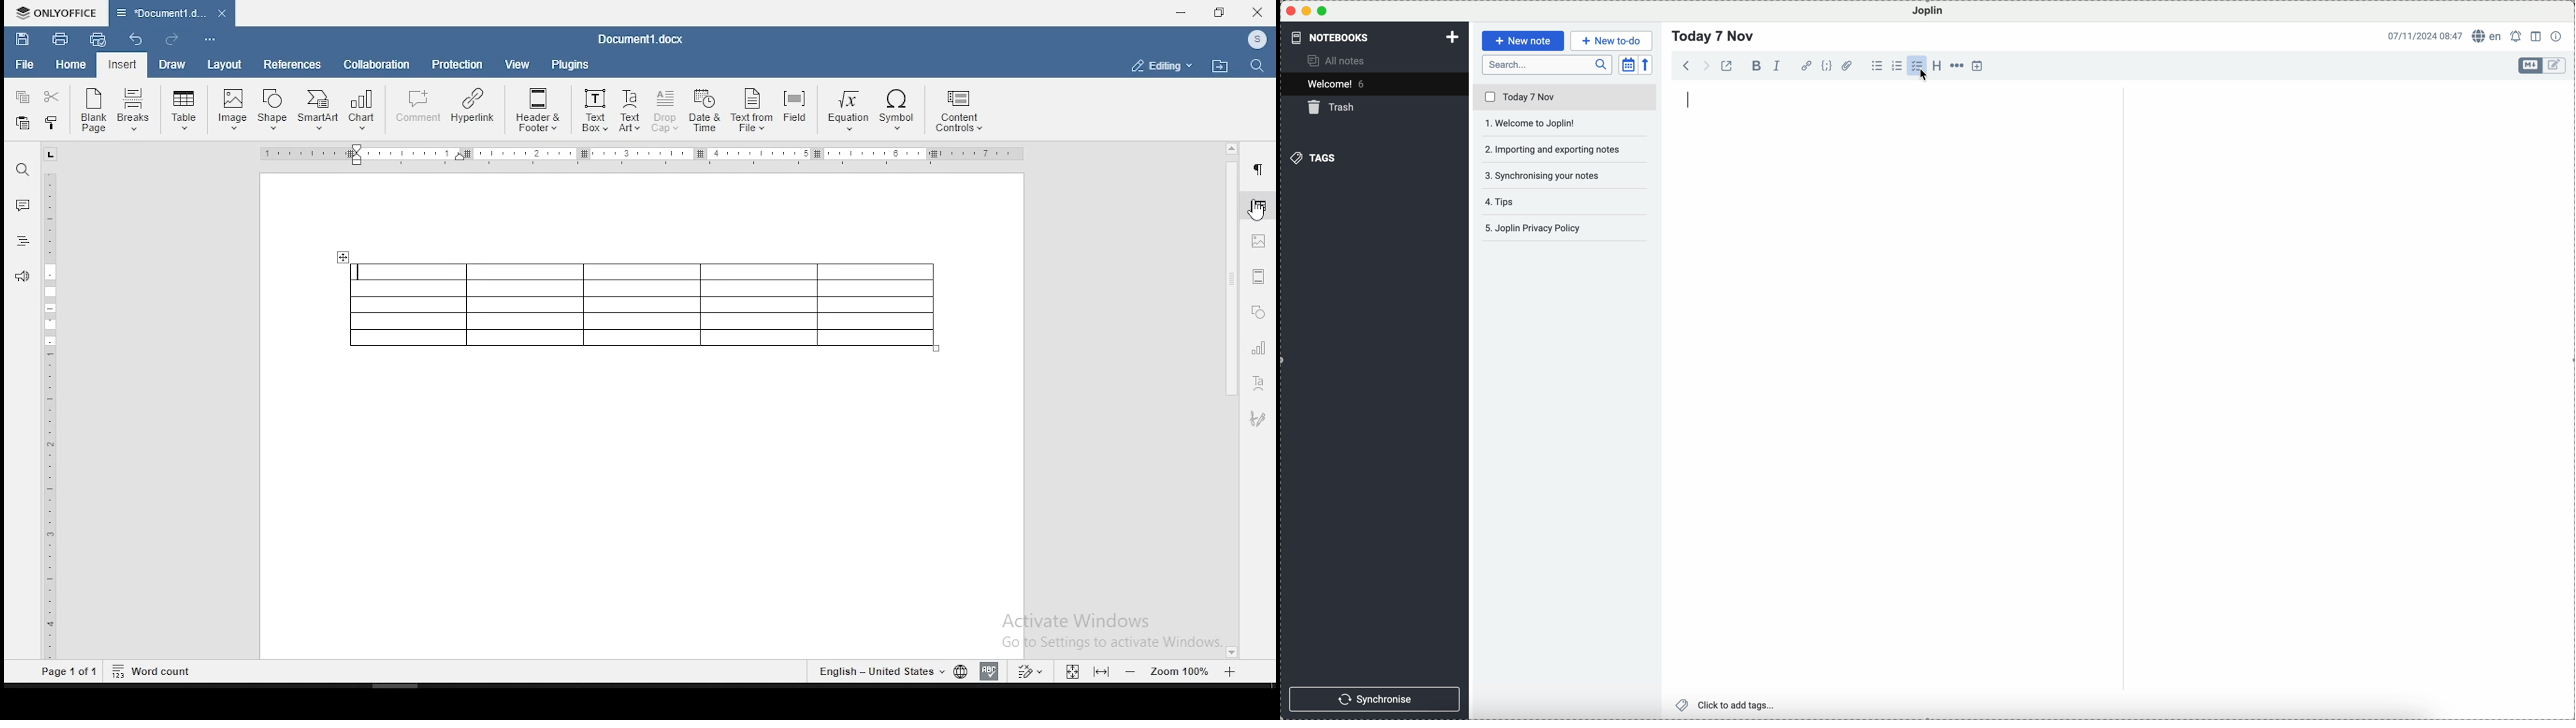  Describe the element at coordinates (1777, 66) in the screenshot. I see `italic` at that location.